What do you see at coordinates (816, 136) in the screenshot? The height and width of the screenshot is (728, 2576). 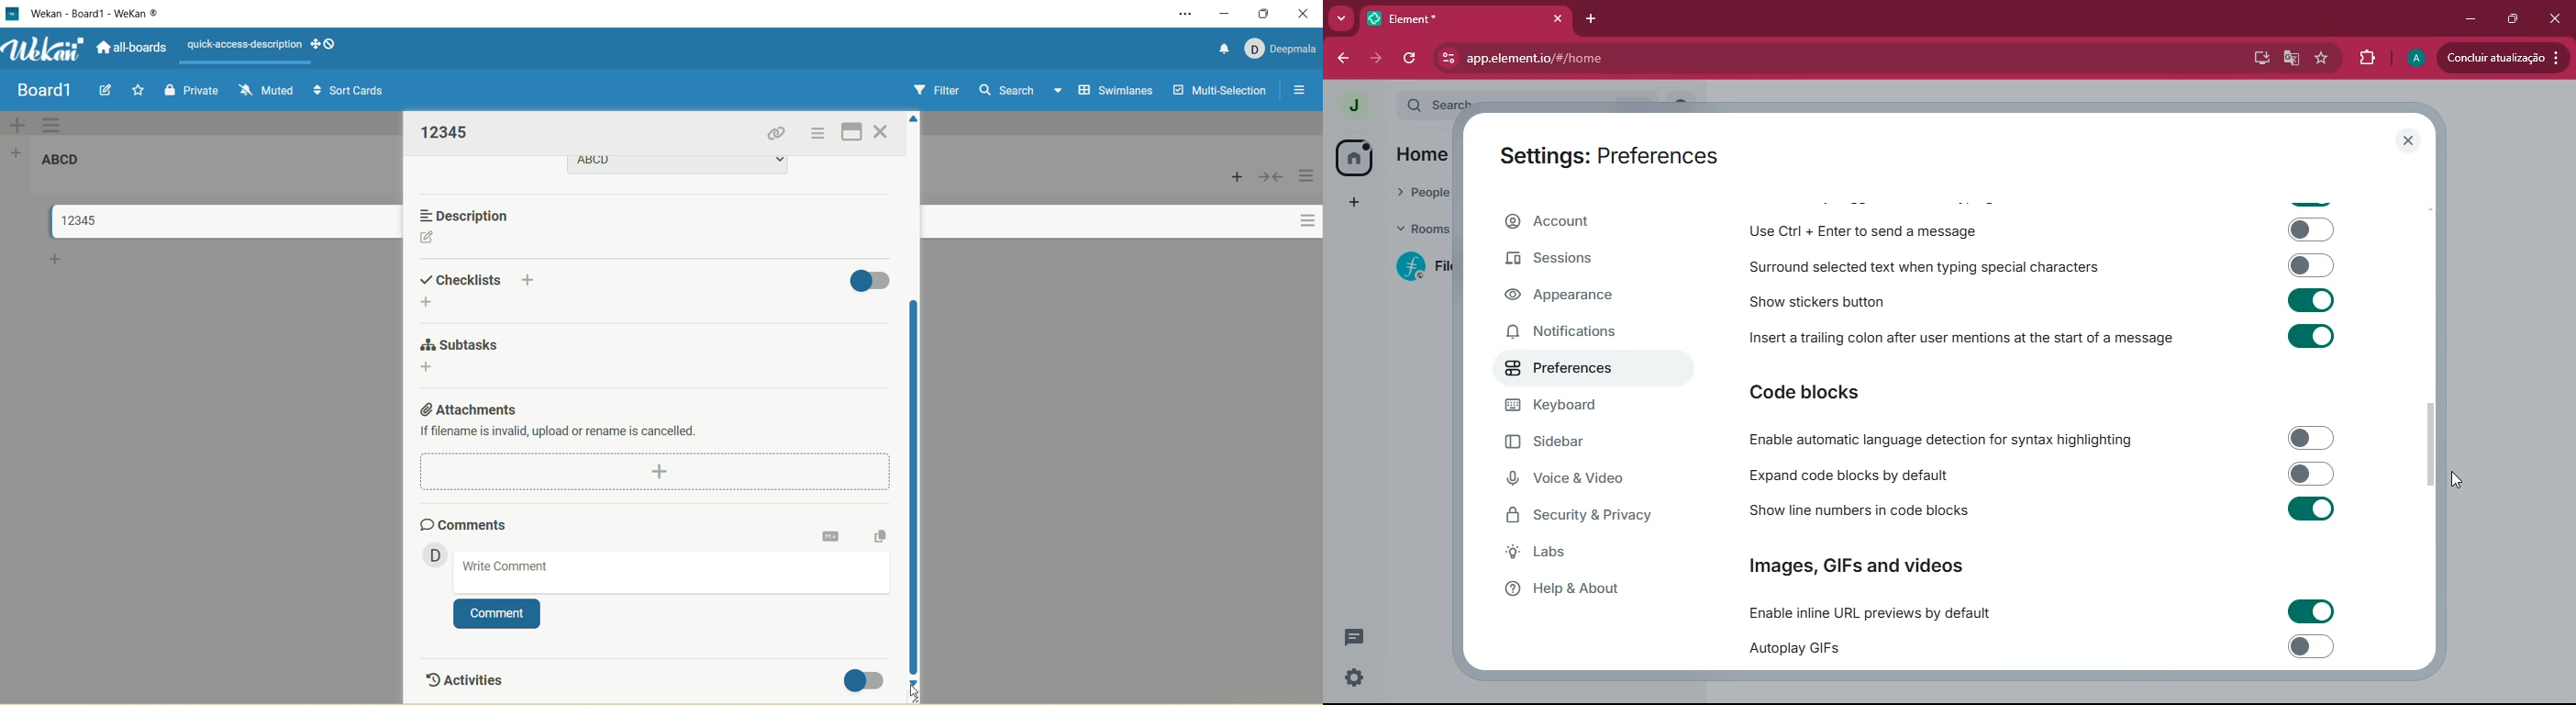 I see `actions` at bounding box center [816, 136].